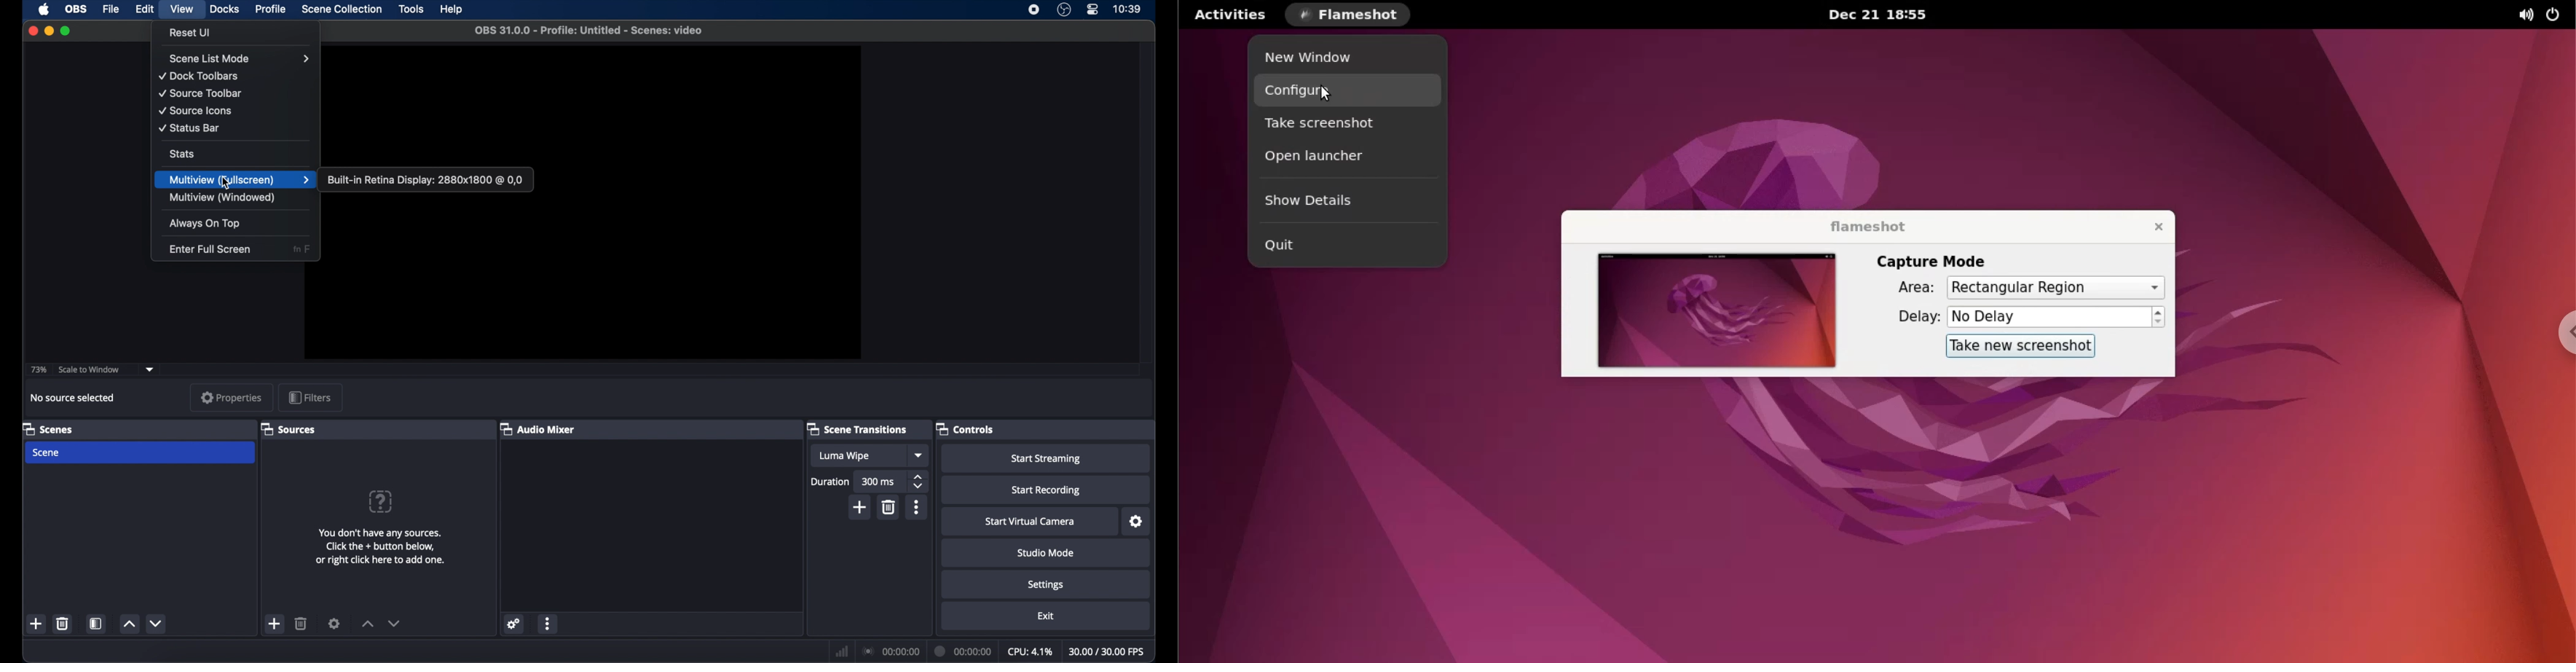 The height and width of the screenshot is (672, 2576). I want to click on settings, so click(1048, 584).